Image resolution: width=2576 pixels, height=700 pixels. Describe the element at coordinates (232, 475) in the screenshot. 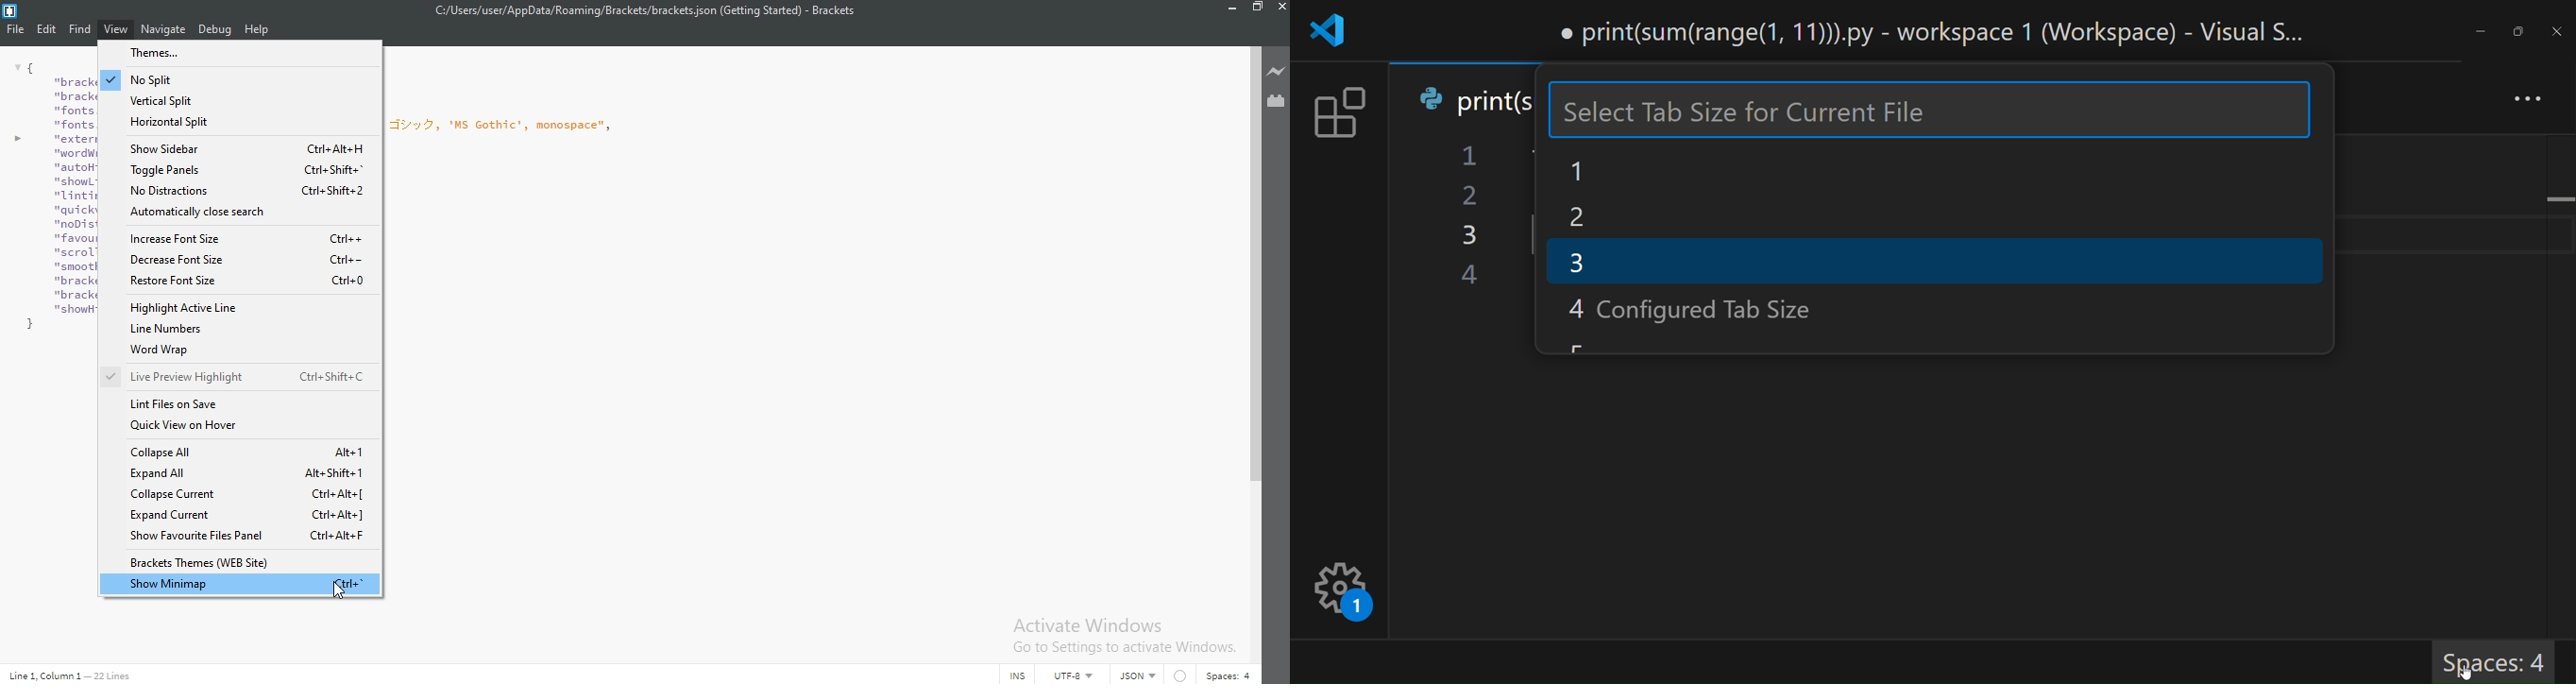

I see `Expand all` at that location.